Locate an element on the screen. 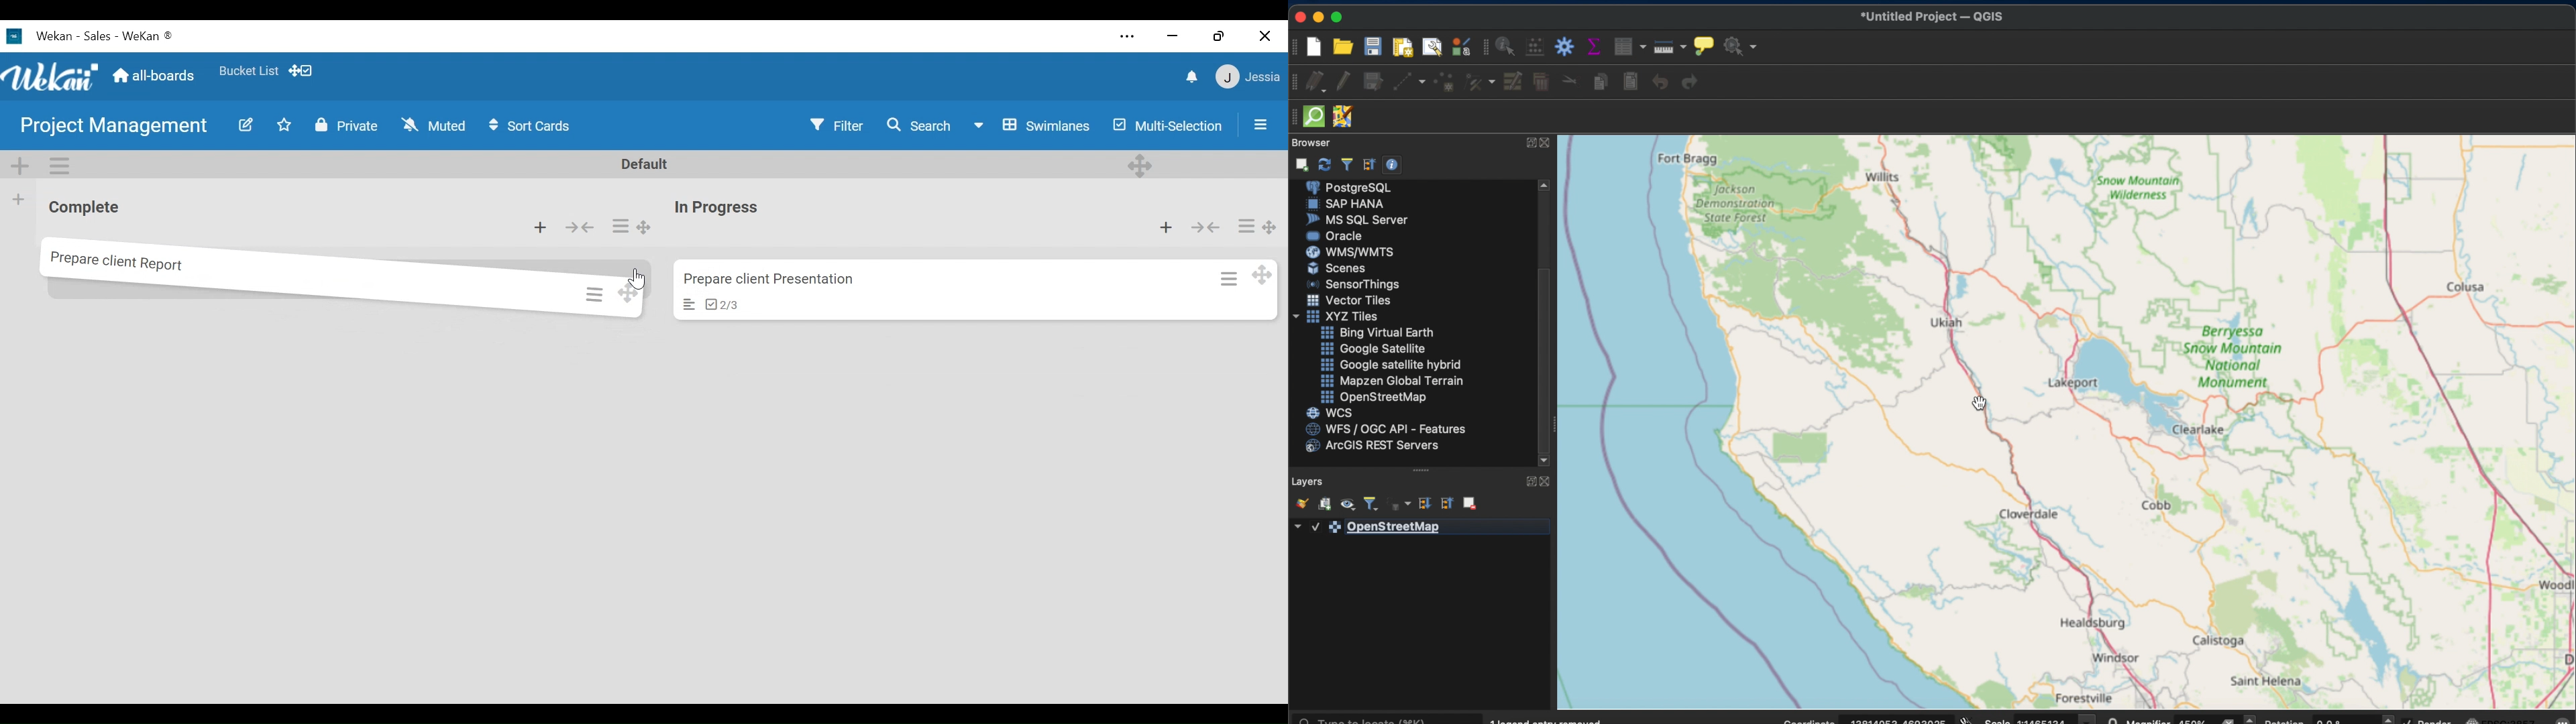 The width and height of the screenshot is (2576, 728). new project is located at coordinates (1318, 48).